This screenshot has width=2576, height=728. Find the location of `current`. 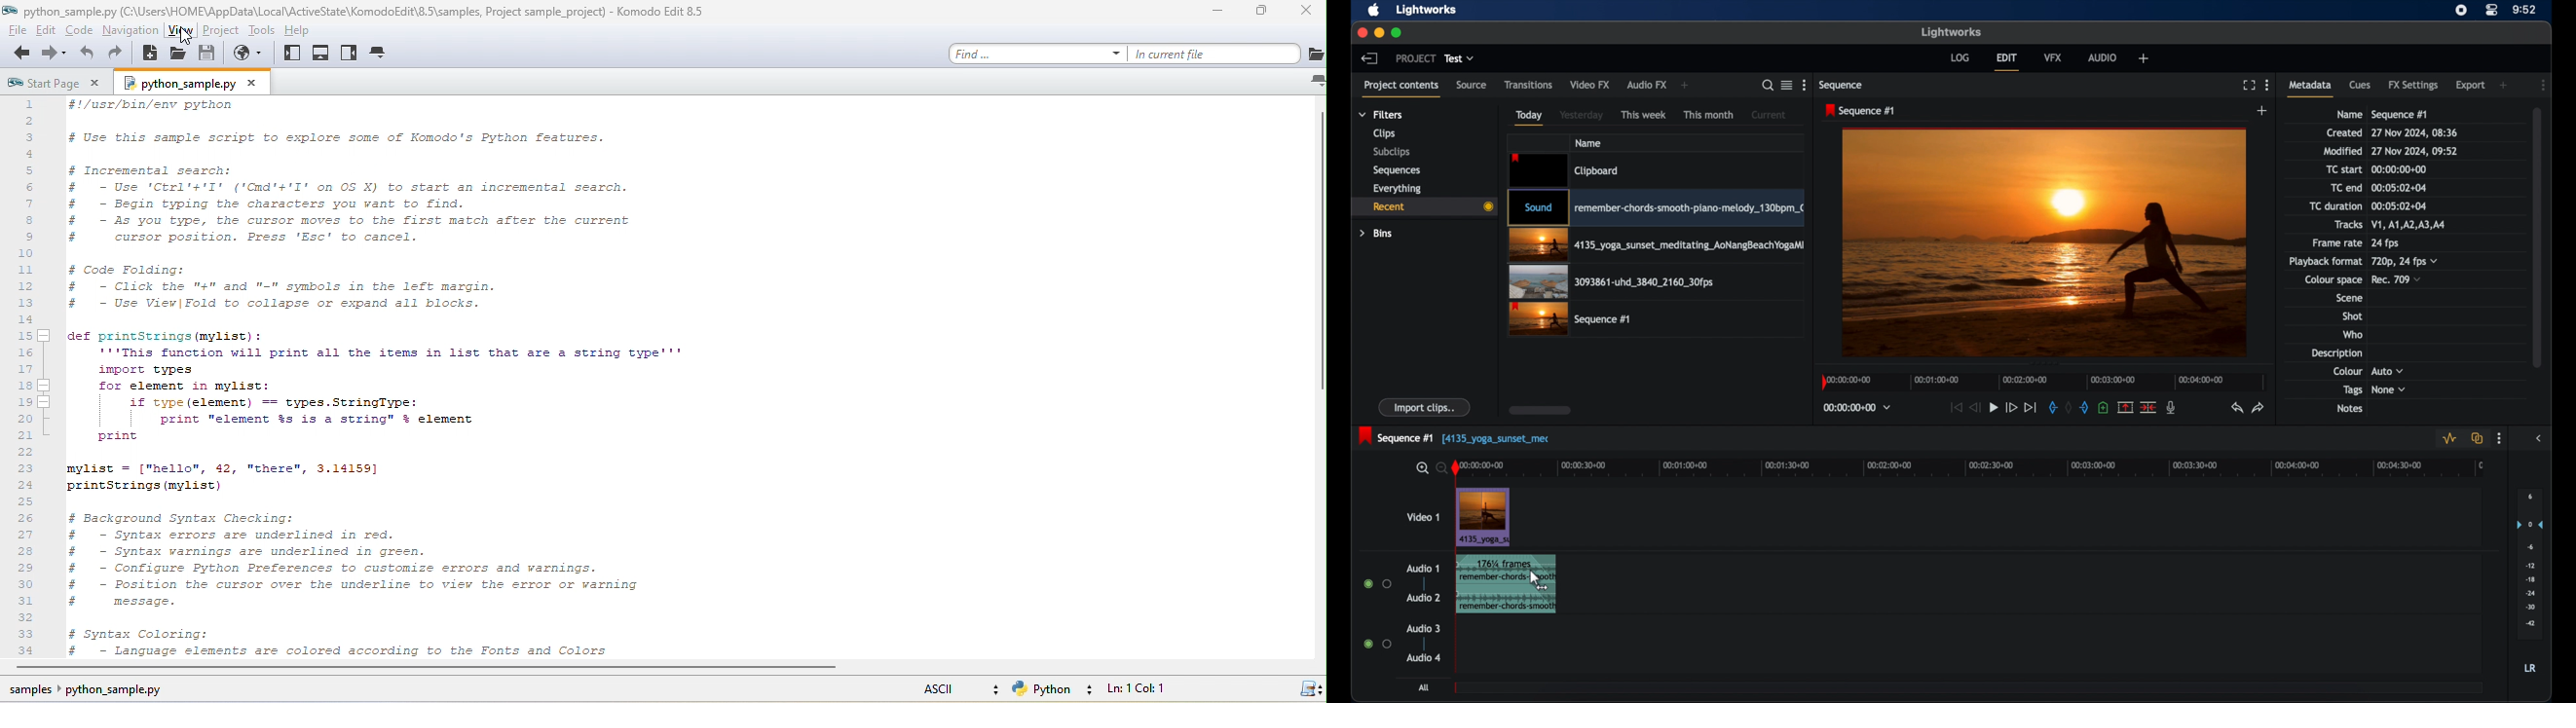

current is located at coordinates (1771, 114).